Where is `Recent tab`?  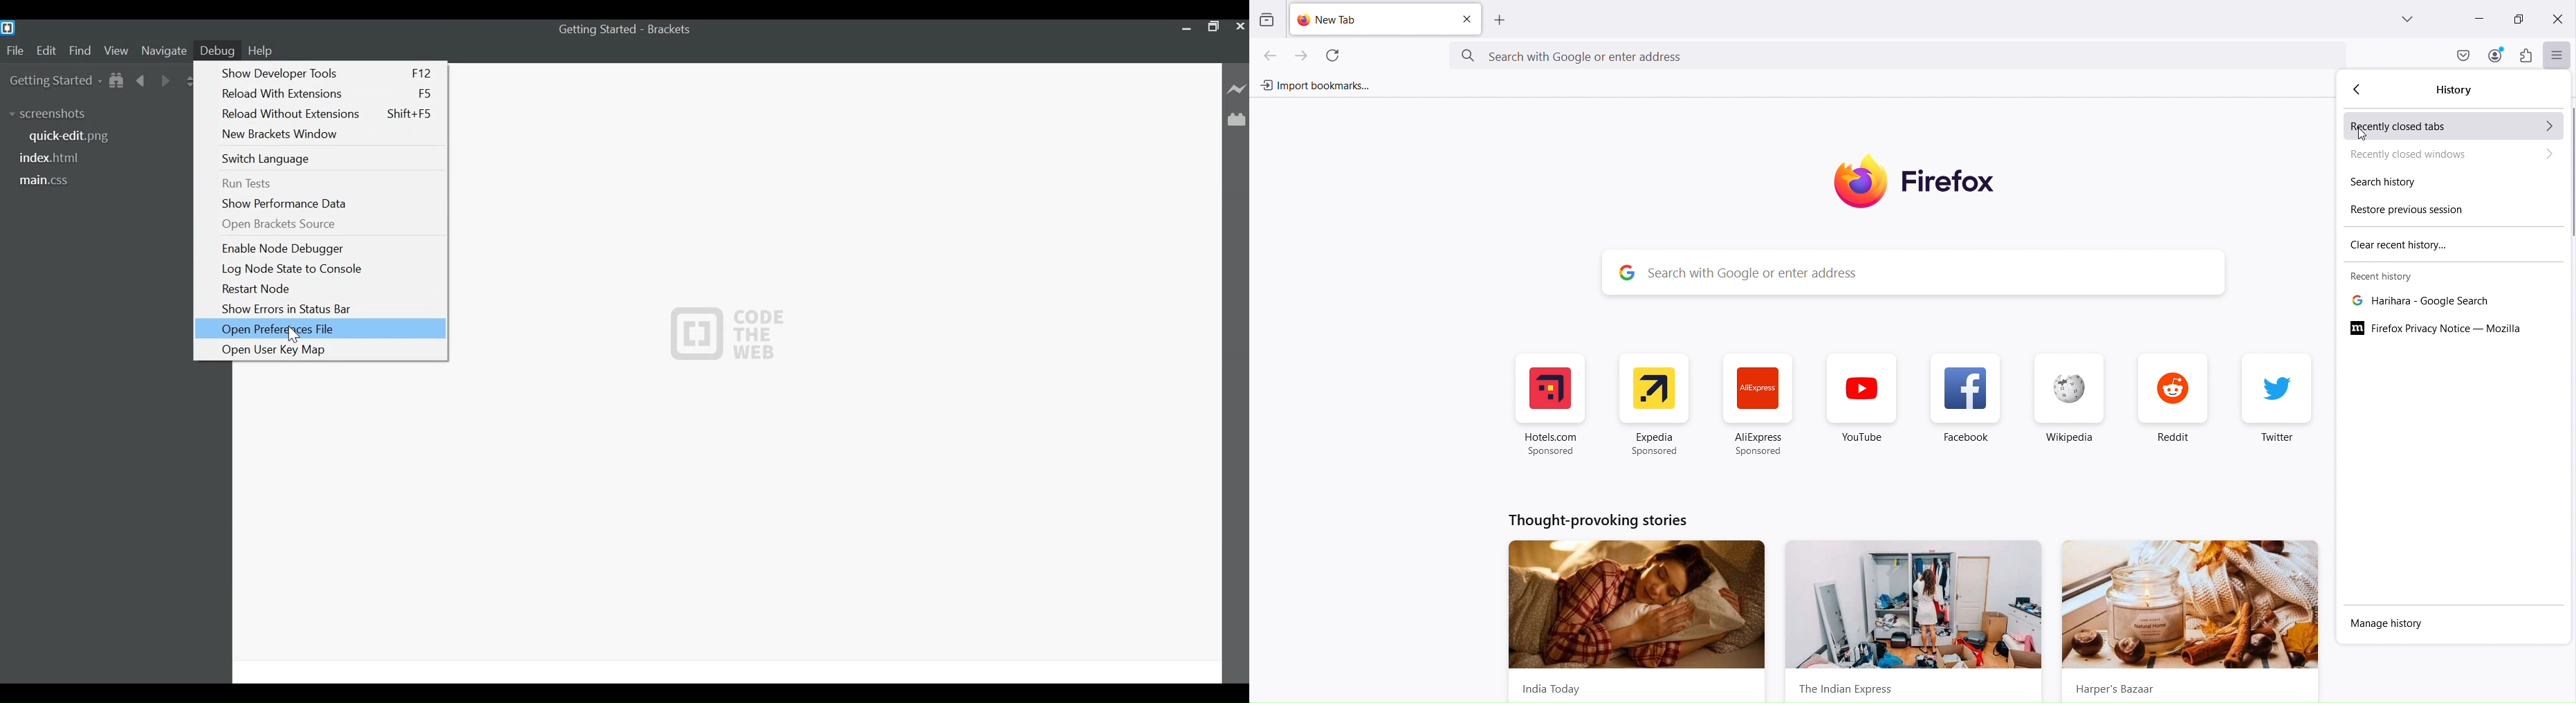
Recent tab is located at coordinates (2419, 300).